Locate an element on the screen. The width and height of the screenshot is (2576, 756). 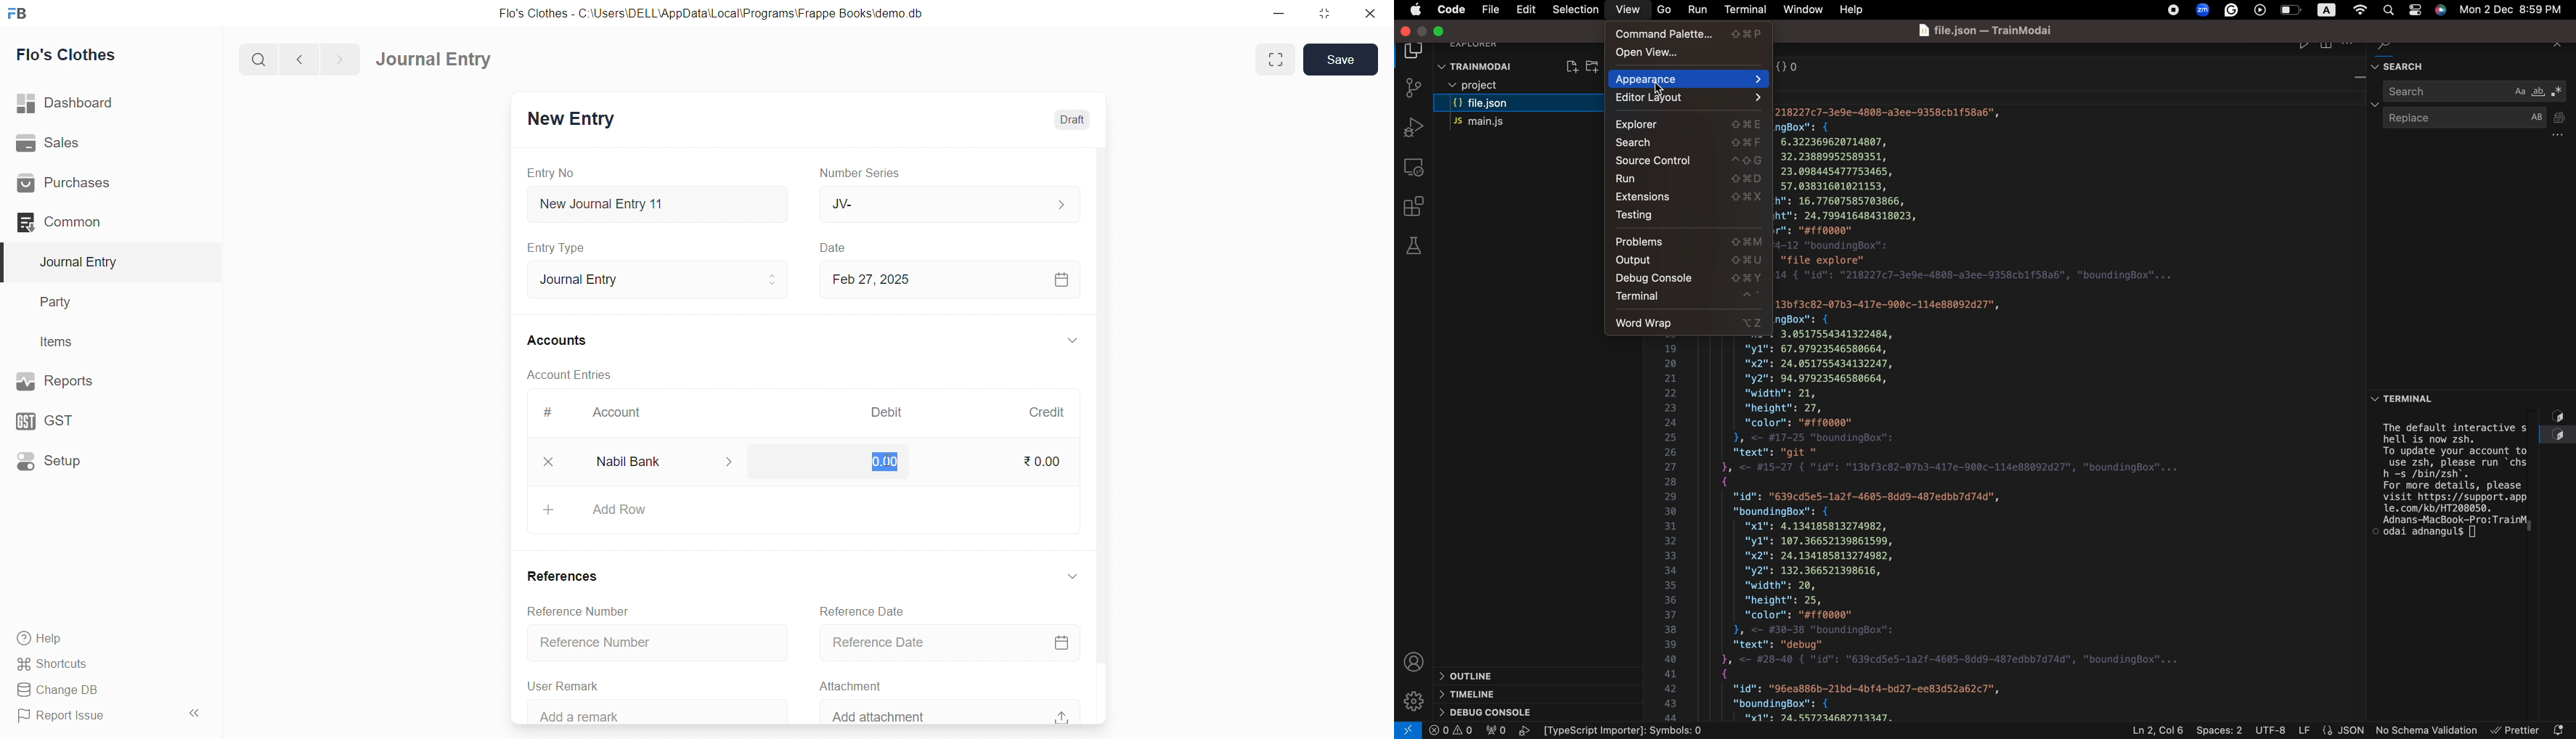
Entry No is located at coordinates (550, 173).